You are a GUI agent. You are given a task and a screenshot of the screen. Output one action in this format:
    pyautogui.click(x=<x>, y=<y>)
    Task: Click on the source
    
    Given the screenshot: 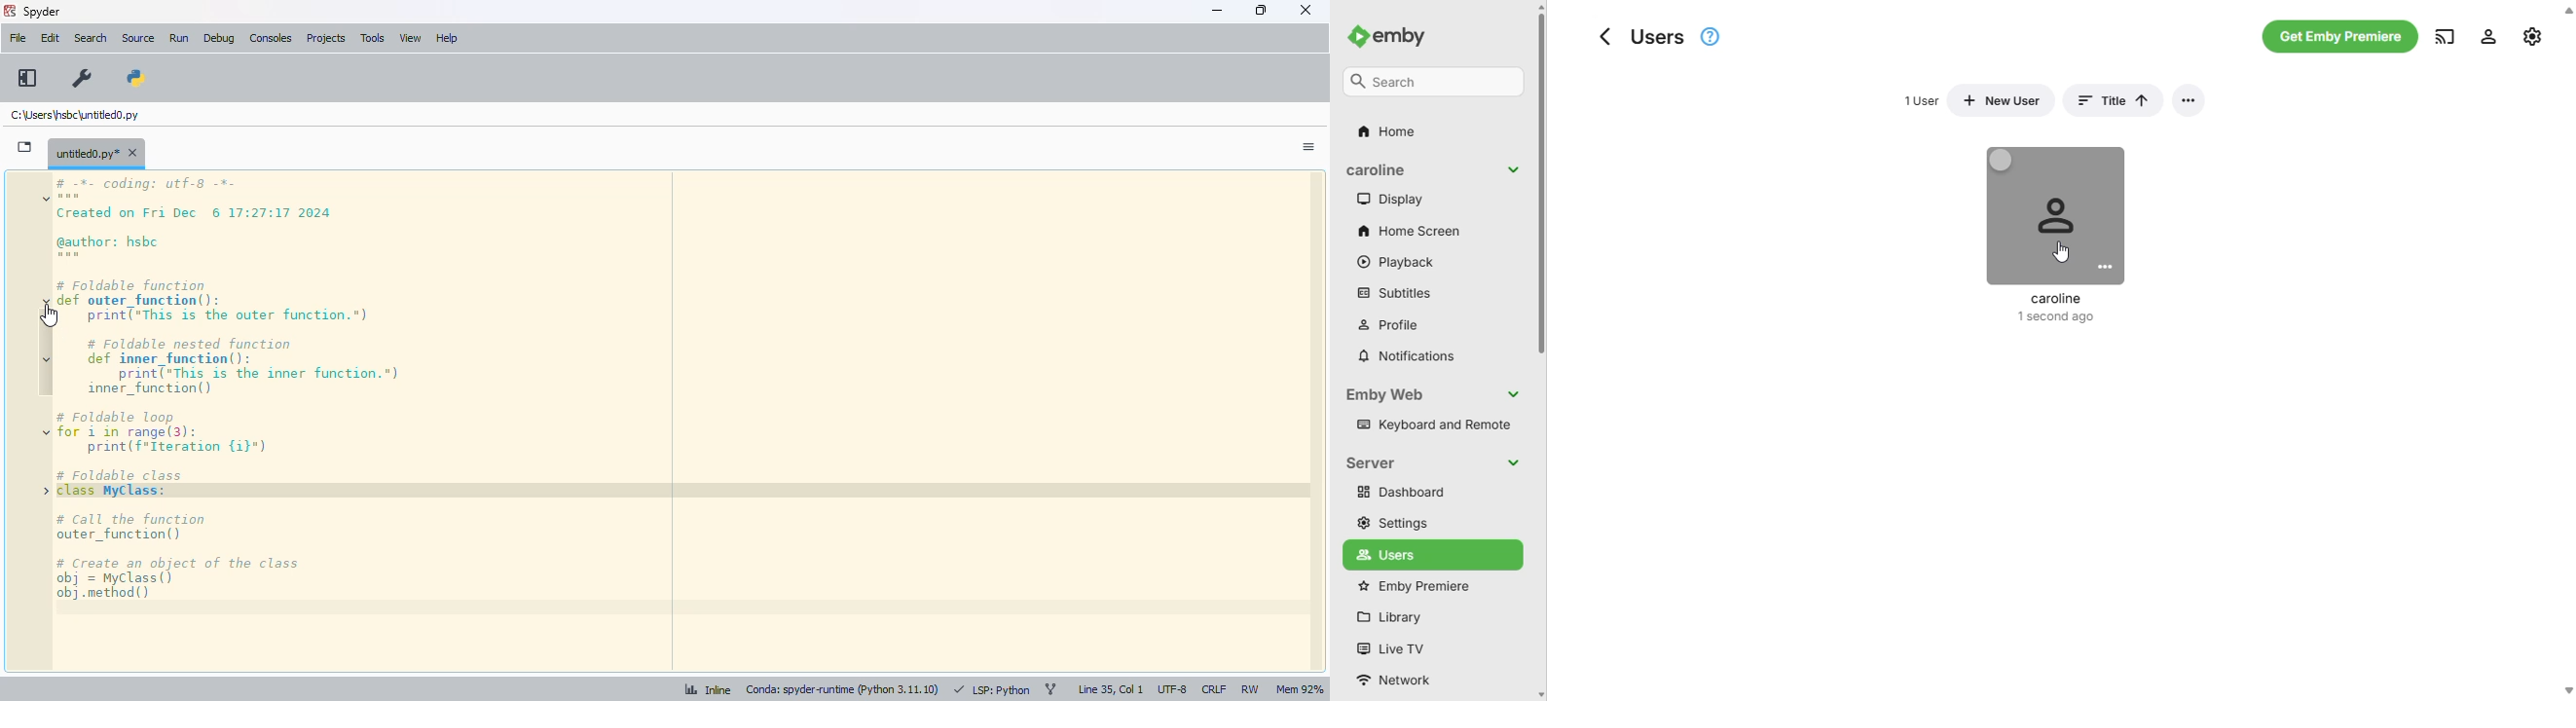 What is the action you would take?
    pyautogui.click(x=138, y=38)
    